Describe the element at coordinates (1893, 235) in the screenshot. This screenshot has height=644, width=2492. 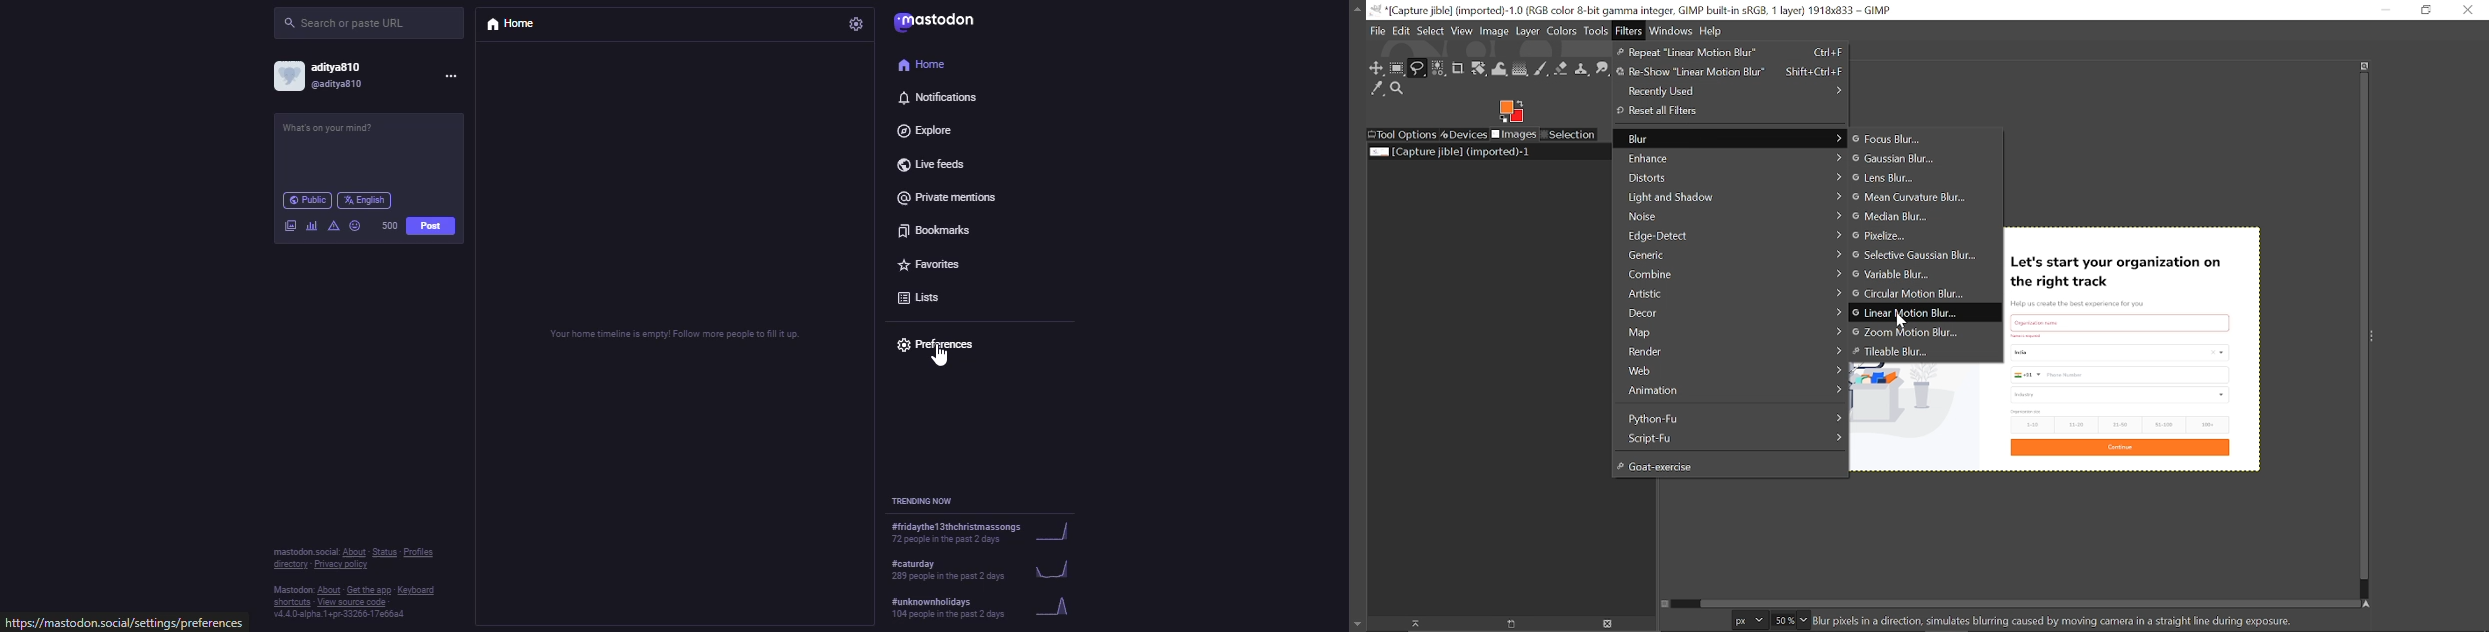
I see `Pixelize` at that location.